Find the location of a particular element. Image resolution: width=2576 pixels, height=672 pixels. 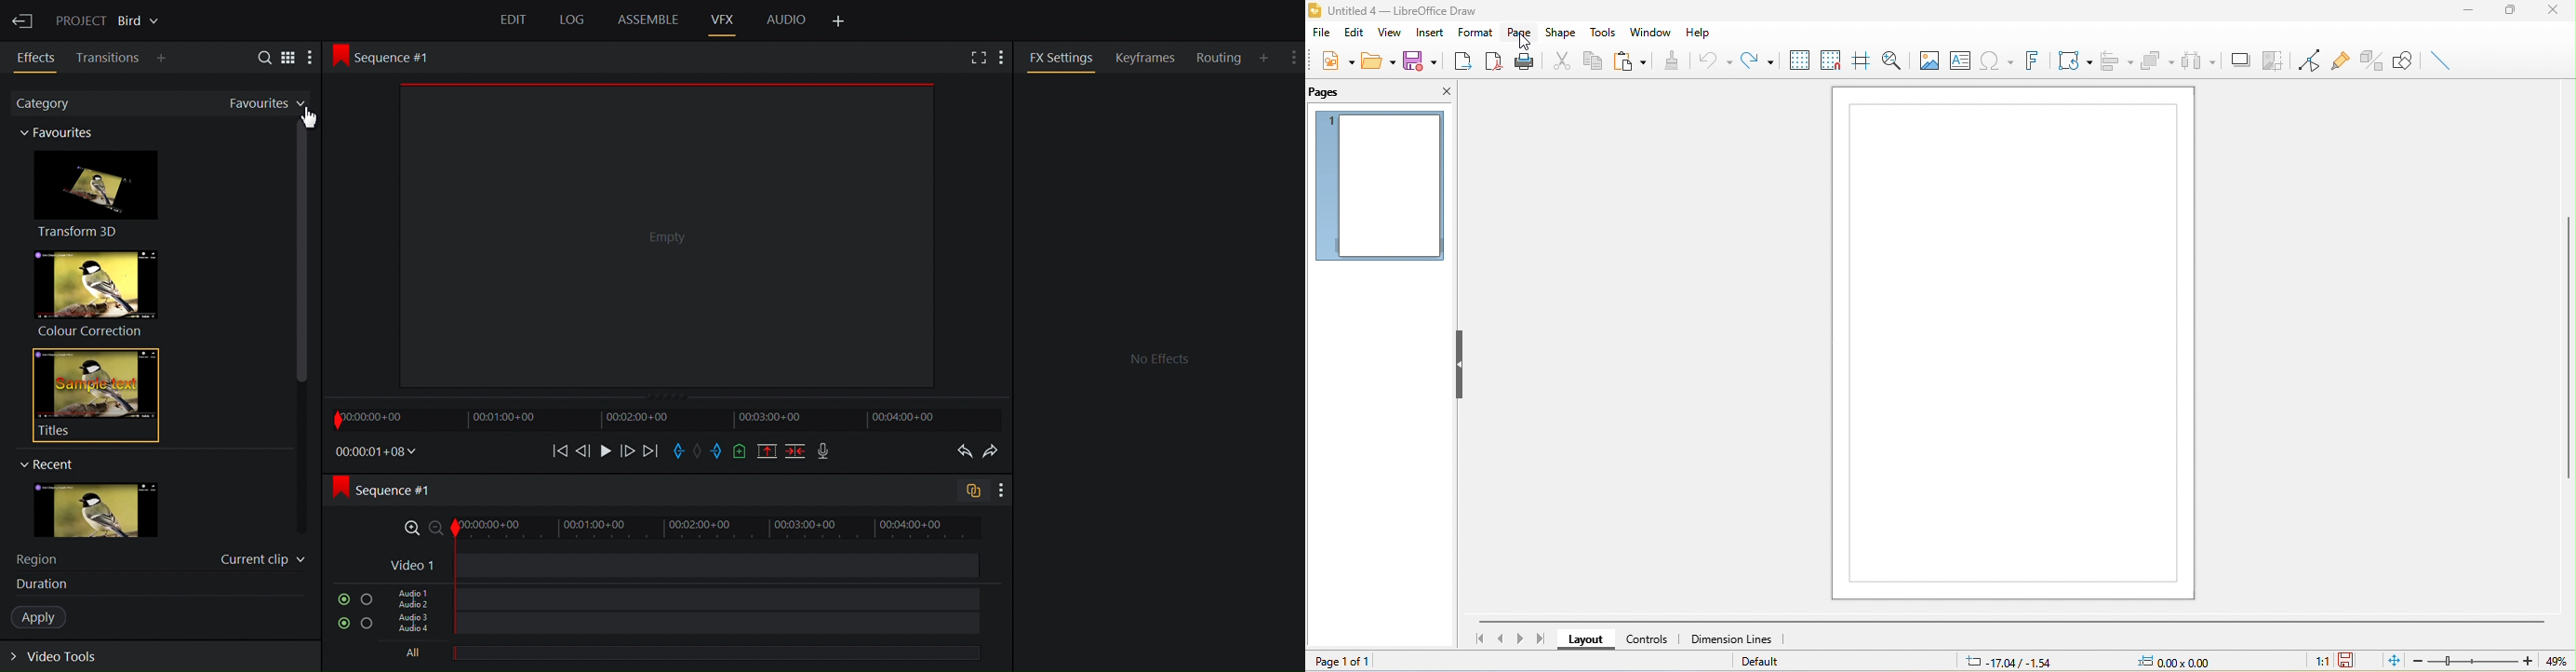

Move backward is located at coordinates (555, 450).